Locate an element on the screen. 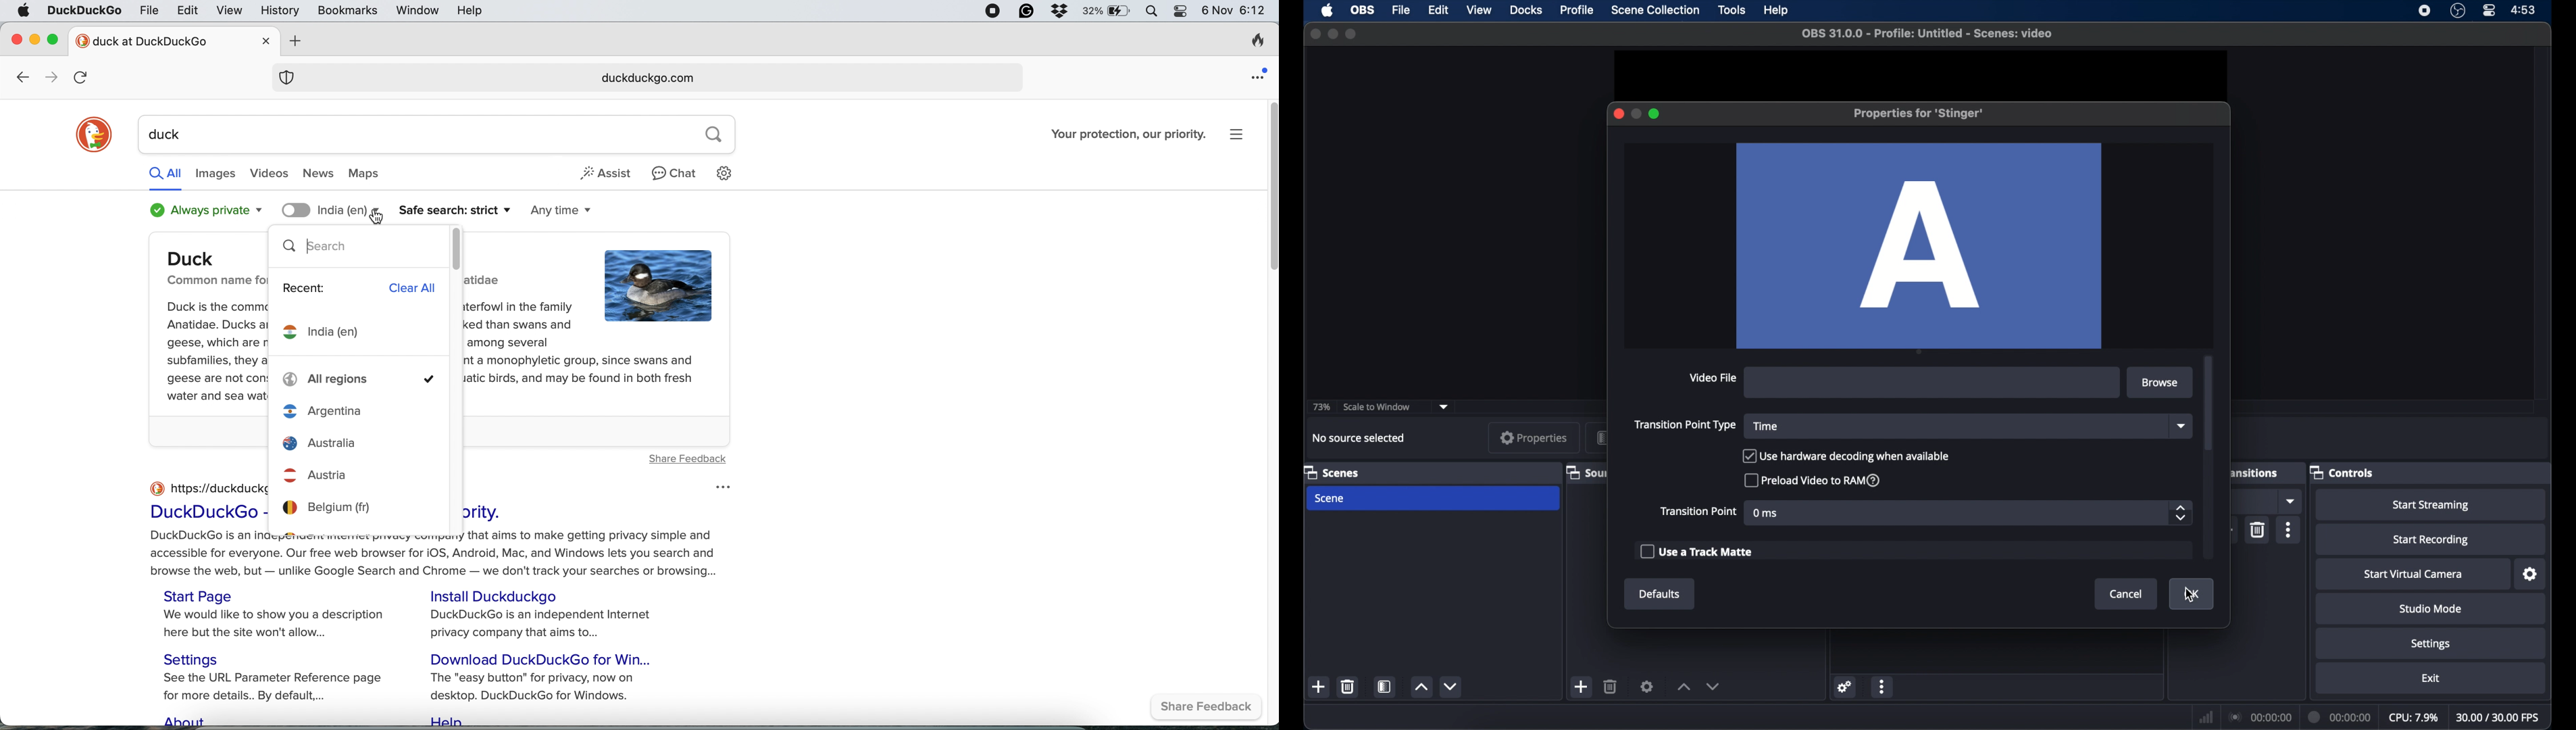 This screenshot has width=2576, height=756. spotlight search is located at coordinates (1154, 11).